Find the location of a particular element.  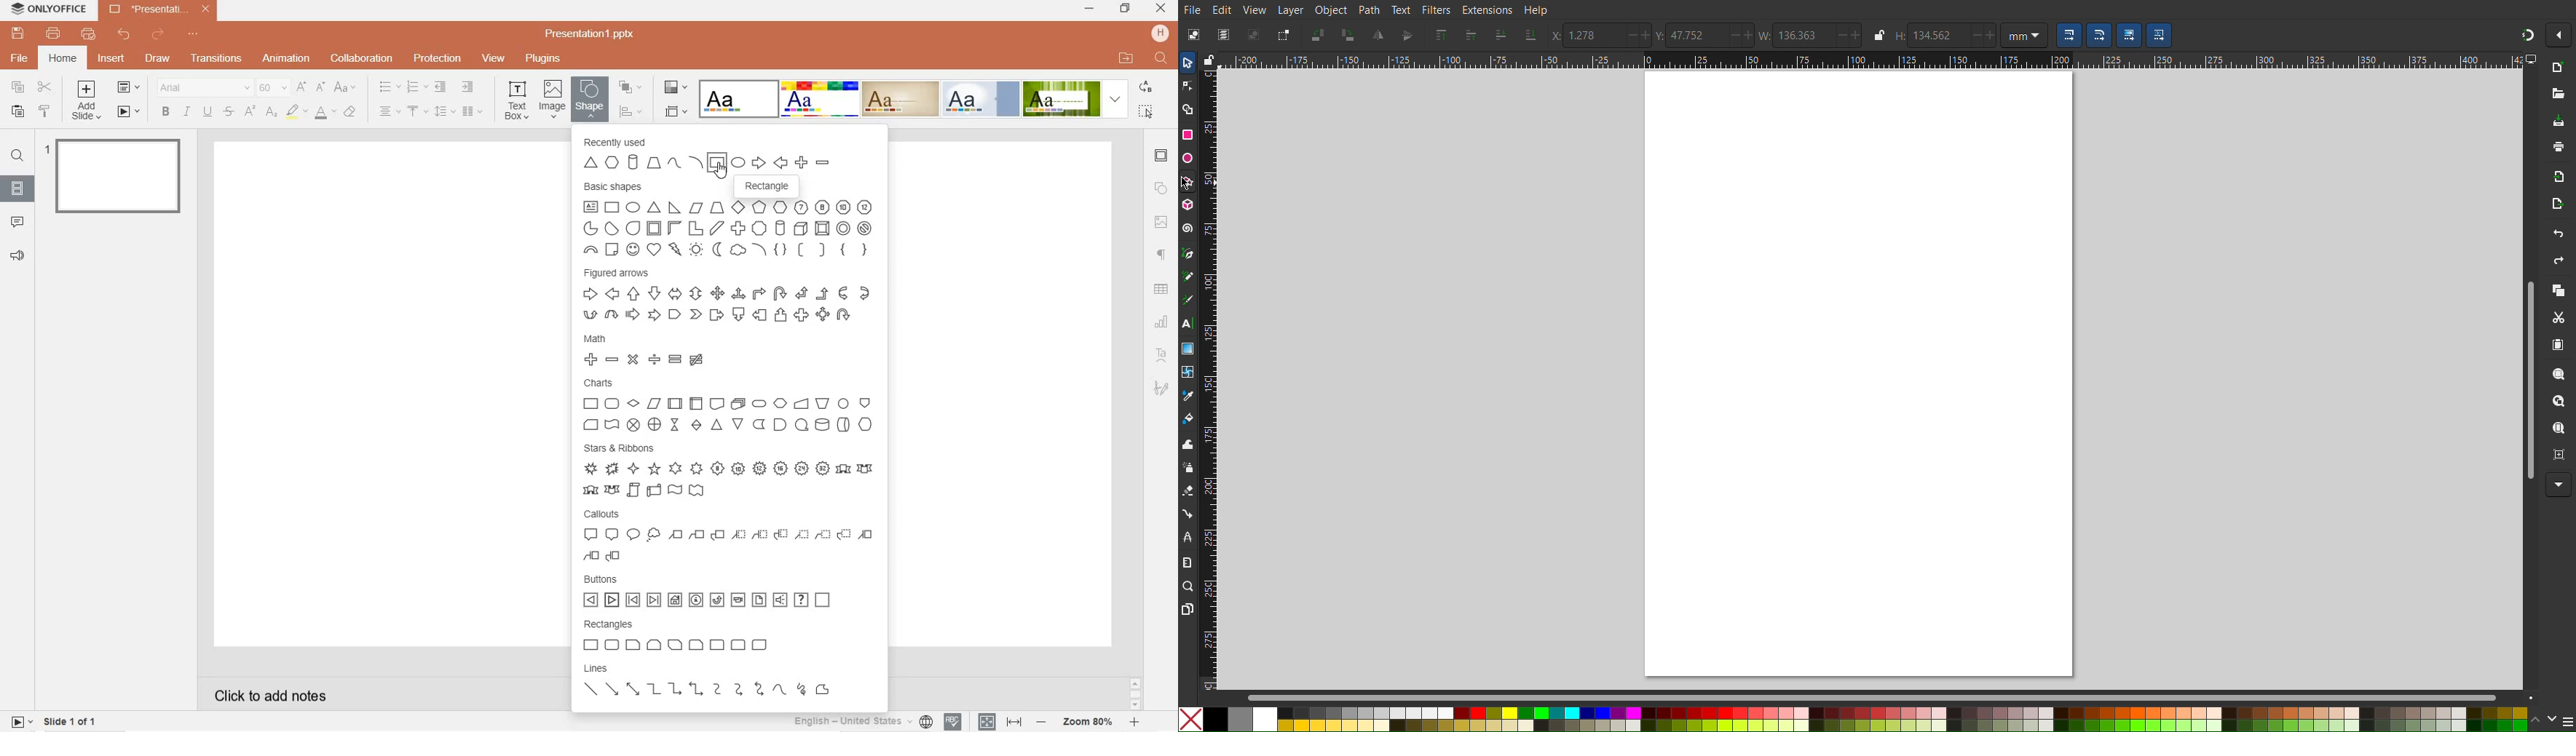

Magnetic Disk is located at coordinates (823, 424).